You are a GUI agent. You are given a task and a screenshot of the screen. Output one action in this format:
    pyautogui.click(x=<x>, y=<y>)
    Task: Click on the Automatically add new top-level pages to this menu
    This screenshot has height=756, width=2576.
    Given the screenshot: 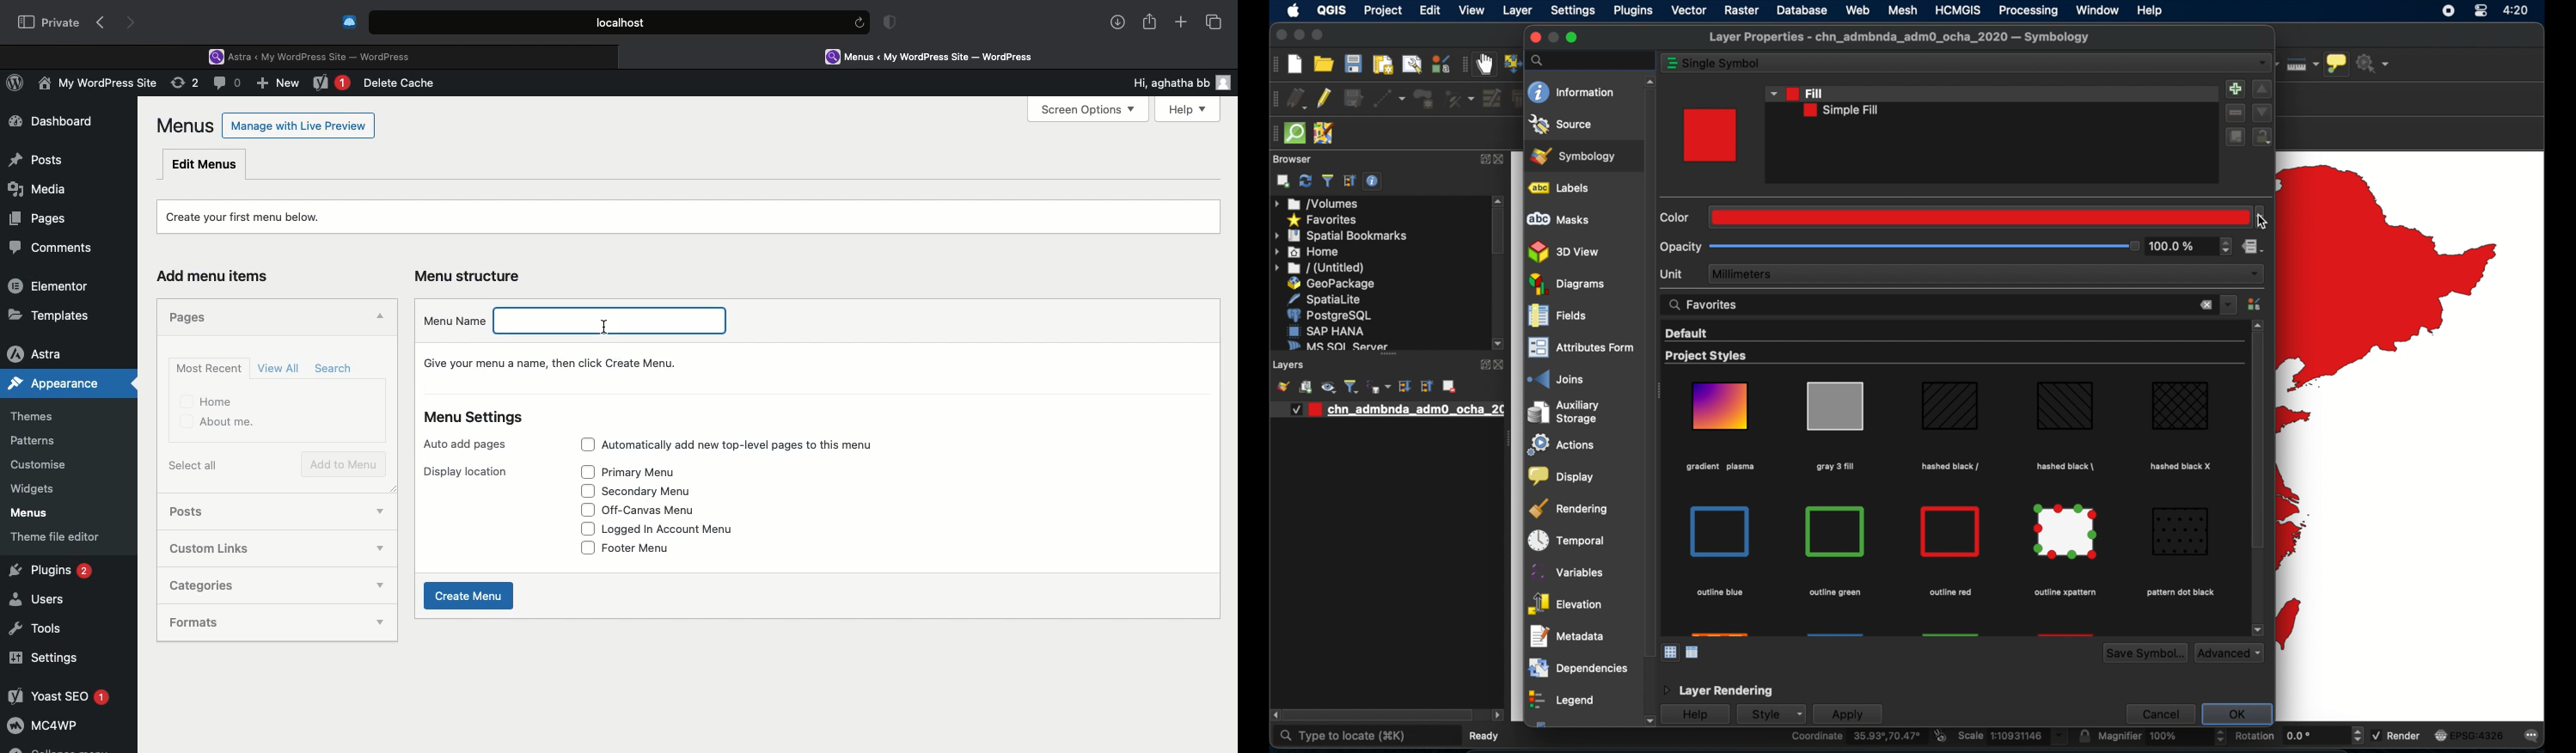 What is the action you would take?
    pyautogui.click(x=758, y=444)
    